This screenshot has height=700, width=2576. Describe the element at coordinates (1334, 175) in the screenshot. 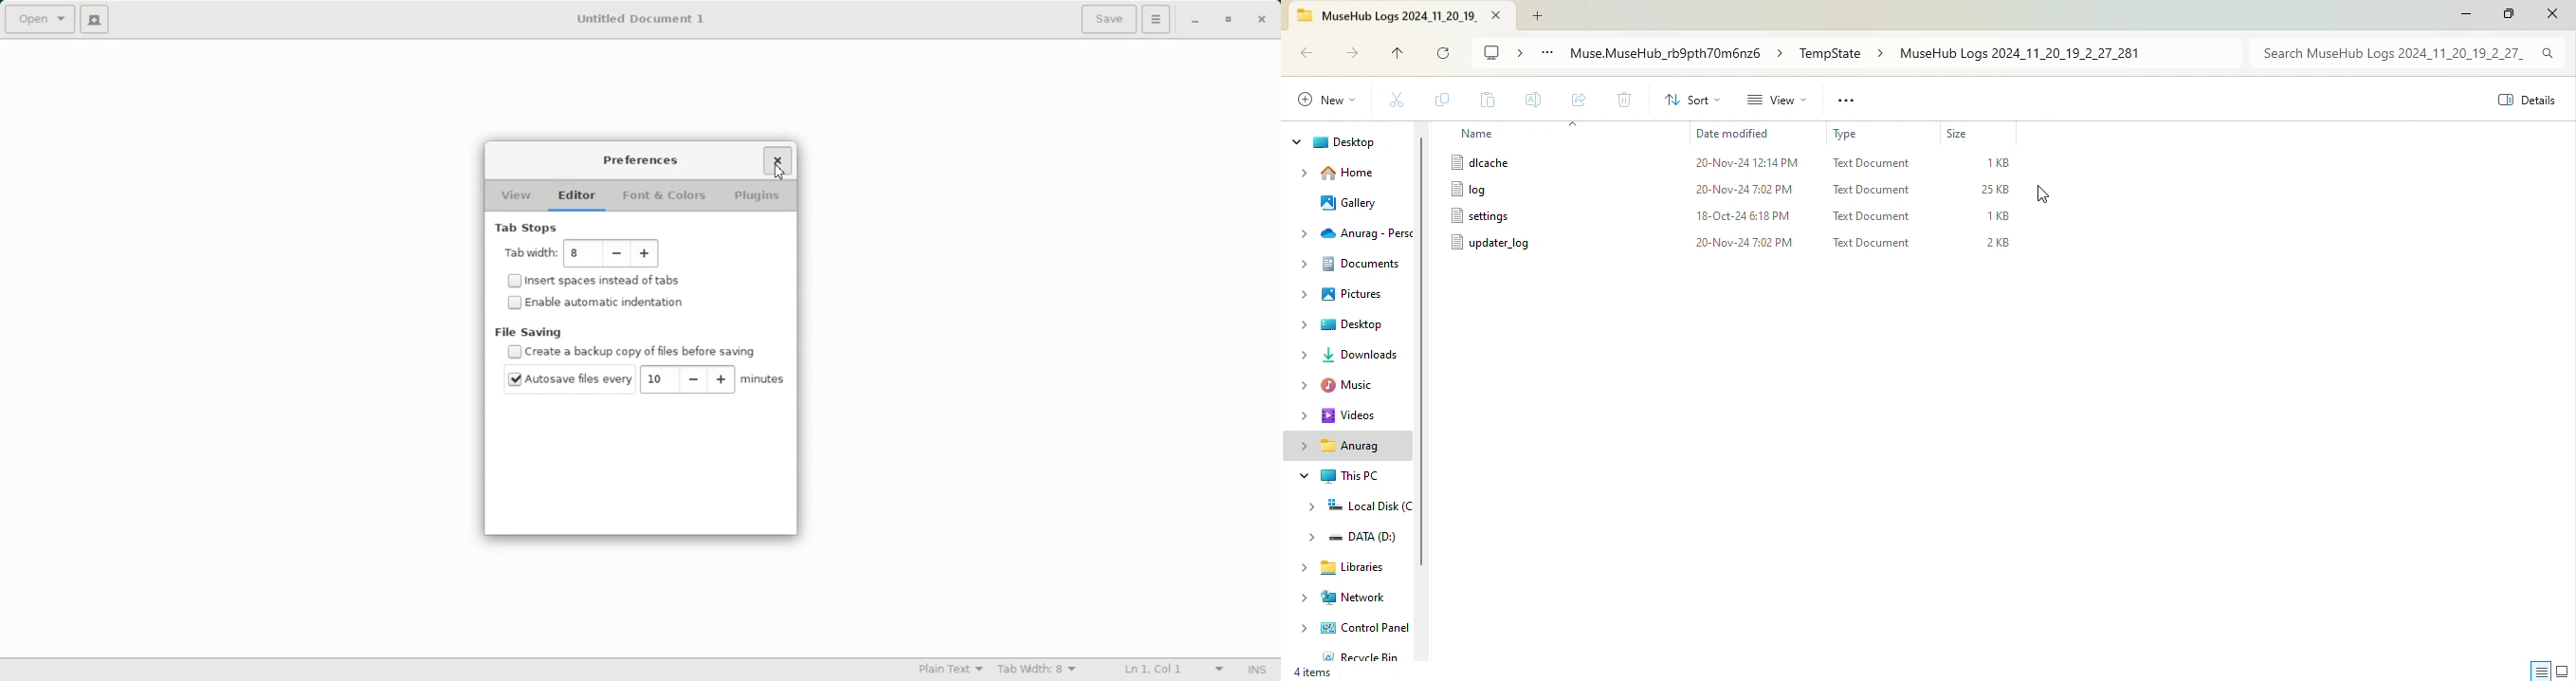

I see `Home` at that location.